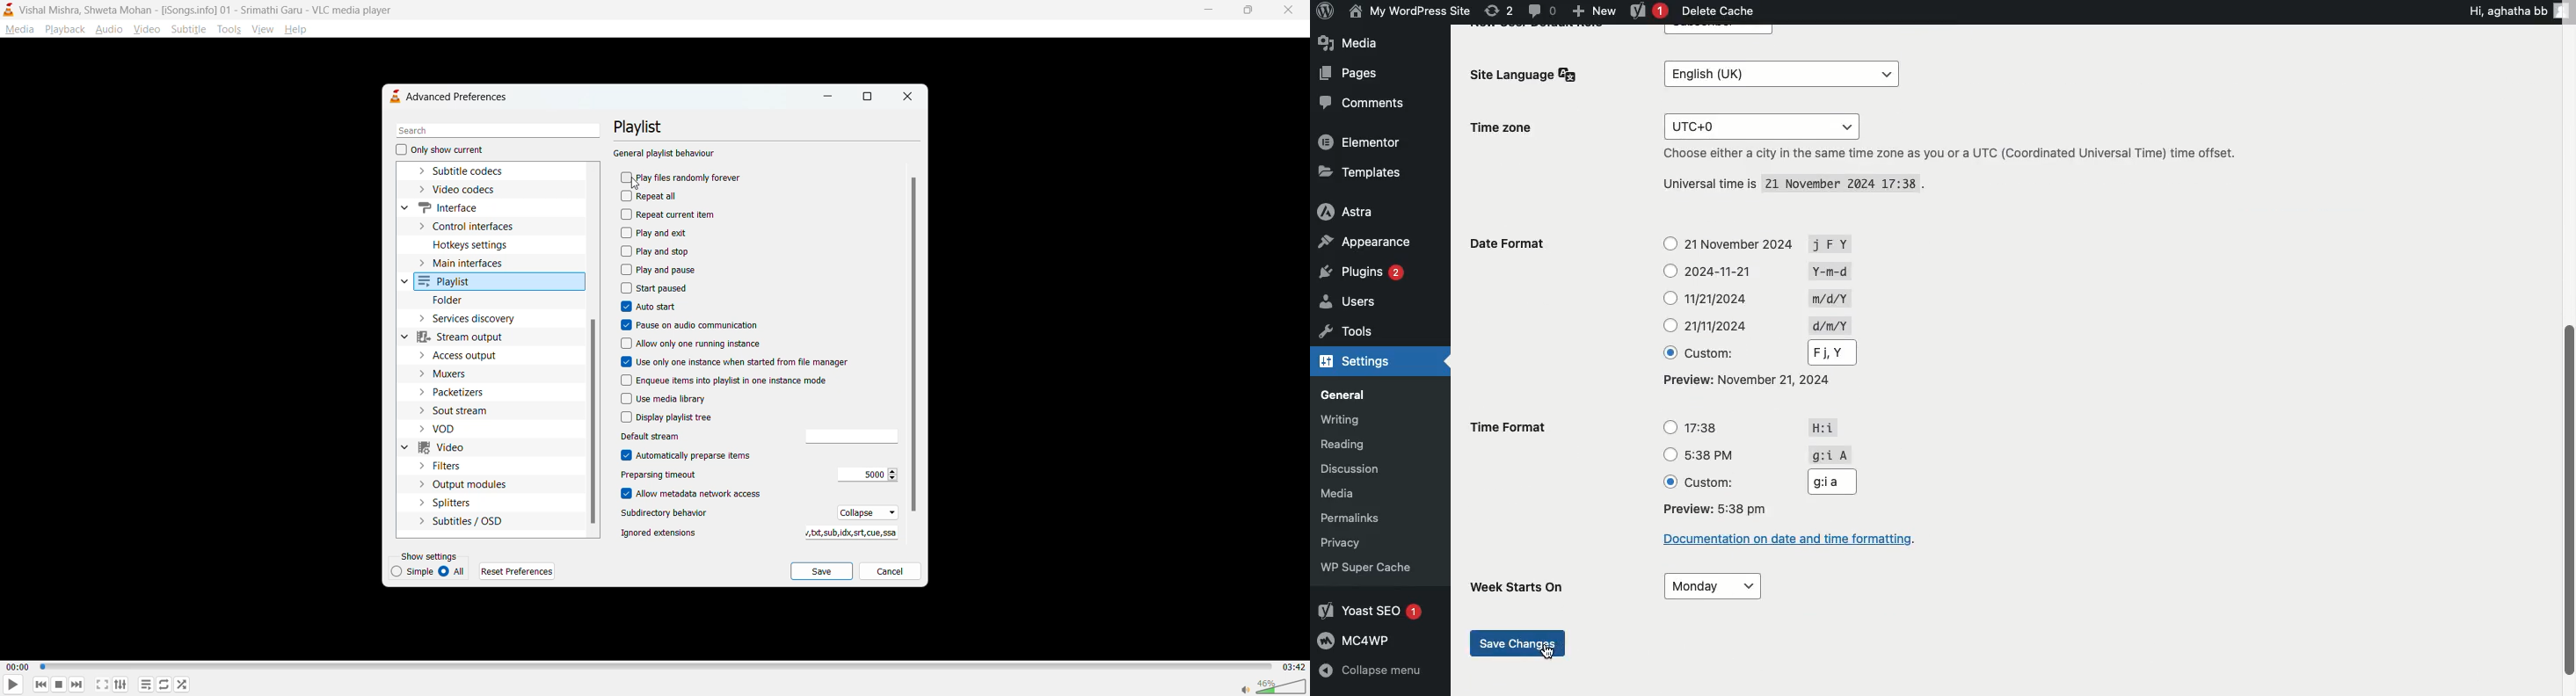 This screenshot has height=700, width=2576. Describe the element at coordinates (1550, 656) in the screenshot. I see `cursor` at that location.